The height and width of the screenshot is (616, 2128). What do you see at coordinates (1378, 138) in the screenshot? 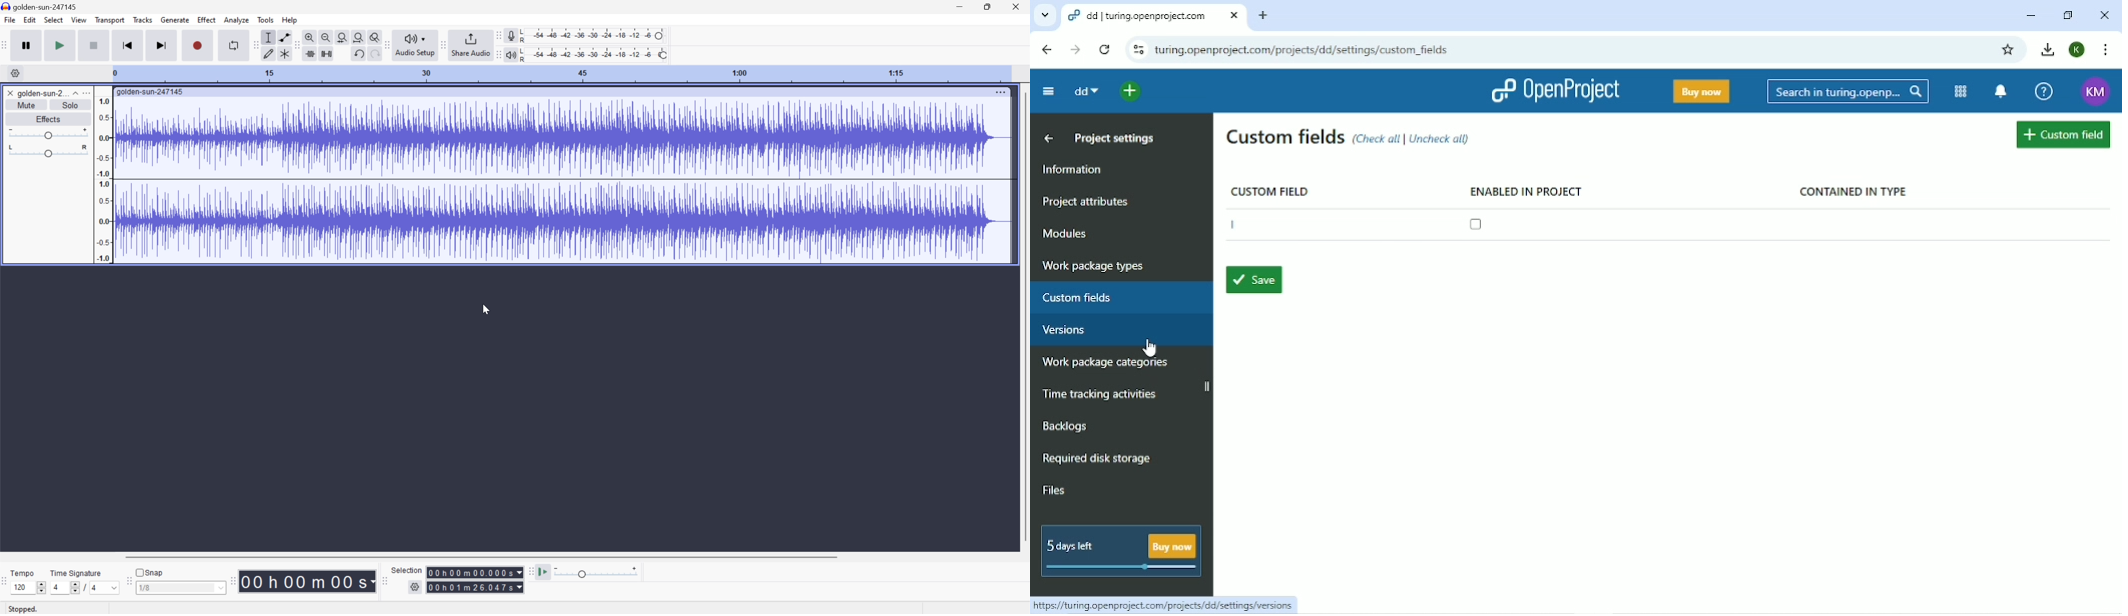
I see `Check all` at bounding box center [1378, 138].